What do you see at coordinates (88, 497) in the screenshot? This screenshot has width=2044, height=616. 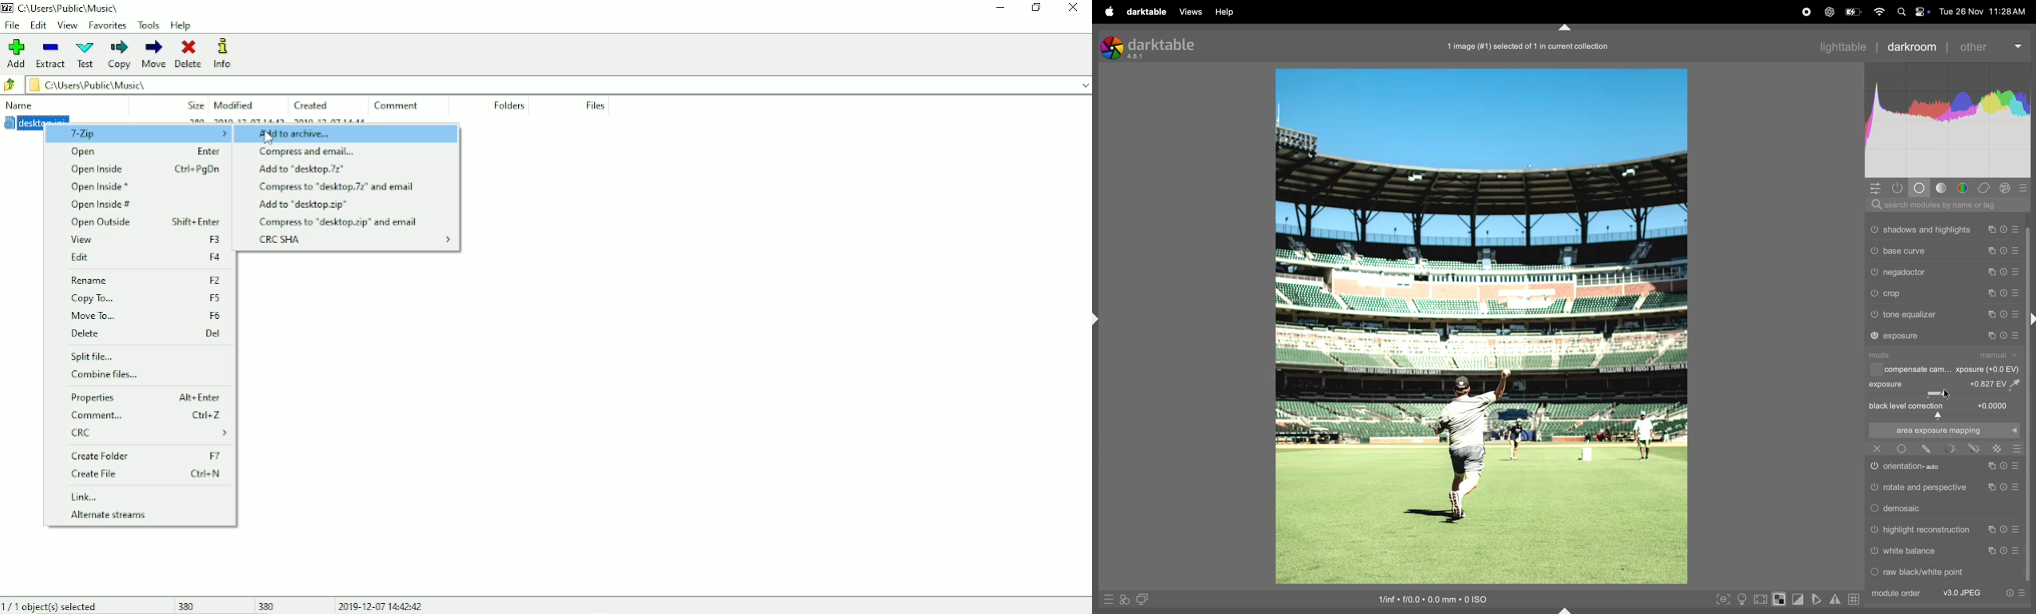 I see `Link` at bounding box center [88, 497].